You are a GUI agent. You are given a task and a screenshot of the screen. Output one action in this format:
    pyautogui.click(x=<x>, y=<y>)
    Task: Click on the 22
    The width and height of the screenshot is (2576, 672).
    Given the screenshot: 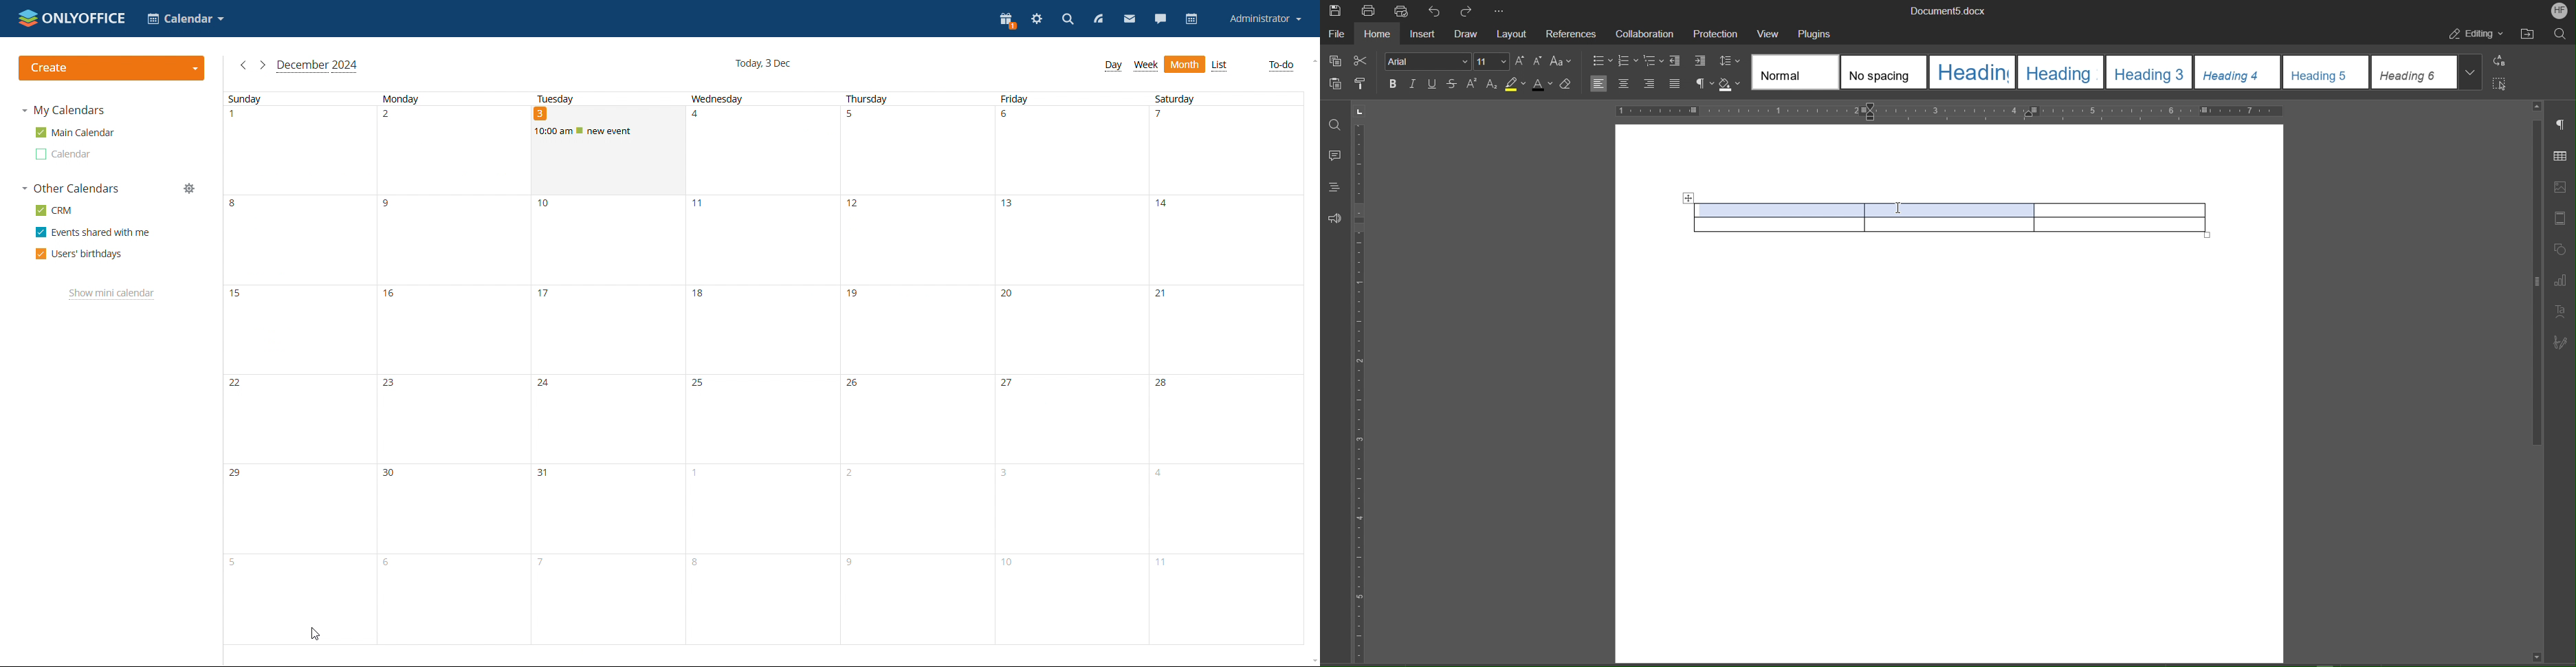 What is the action you would take?
    pyautogui.click(x=300, y=419)
    